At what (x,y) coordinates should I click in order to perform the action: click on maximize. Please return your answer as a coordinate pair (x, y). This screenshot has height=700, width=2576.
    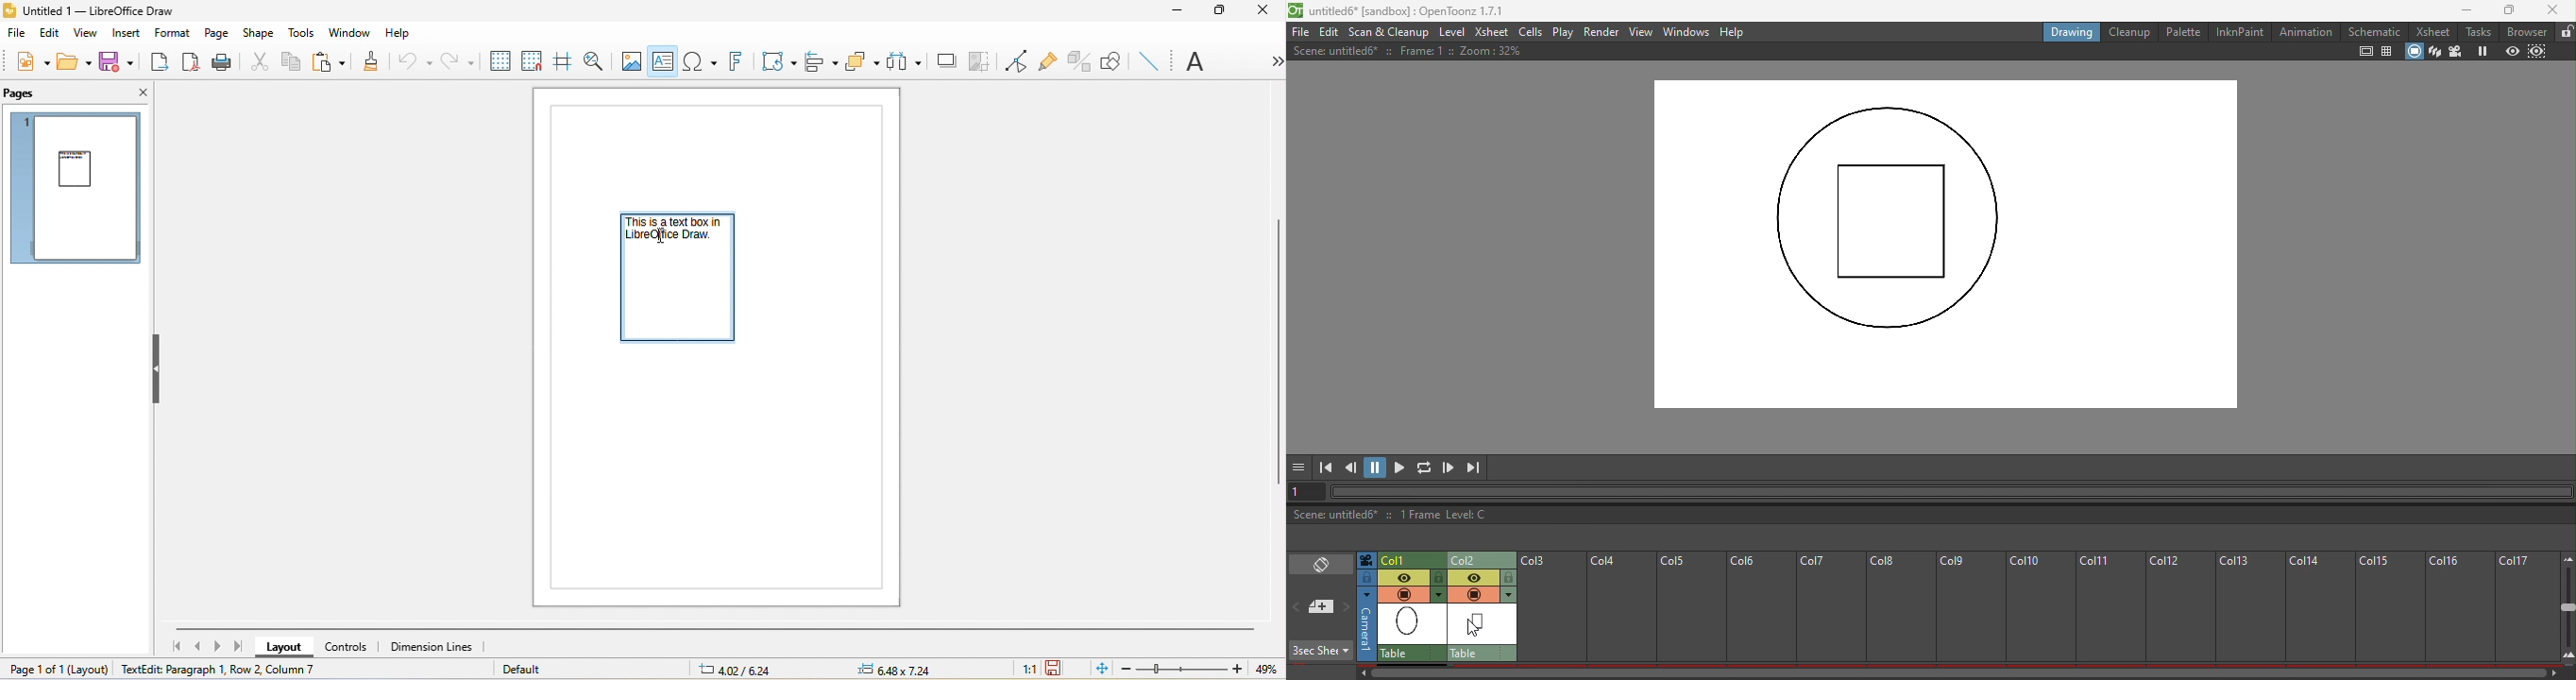
    Looking at the image, I should click on (1222, 11).